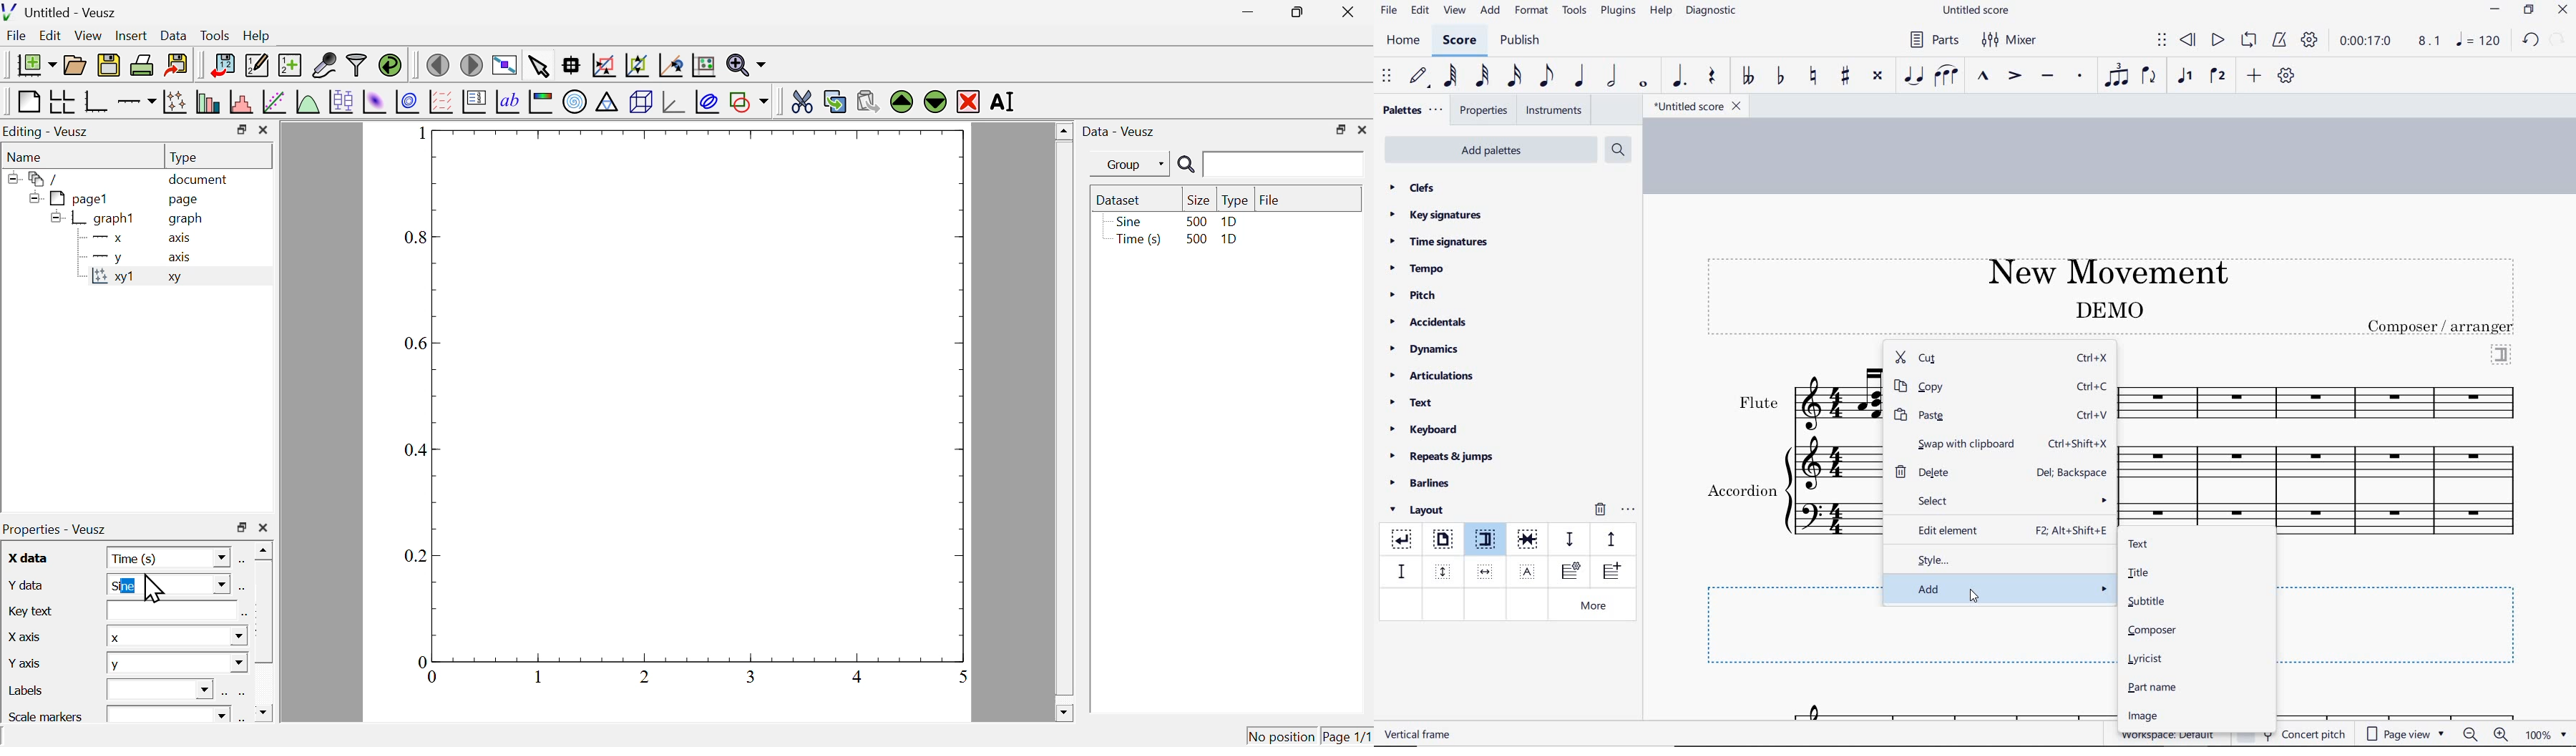 The width and height of the screenshot is (2576, 756). I want to click on cut the selected widget, so click(799, 100).